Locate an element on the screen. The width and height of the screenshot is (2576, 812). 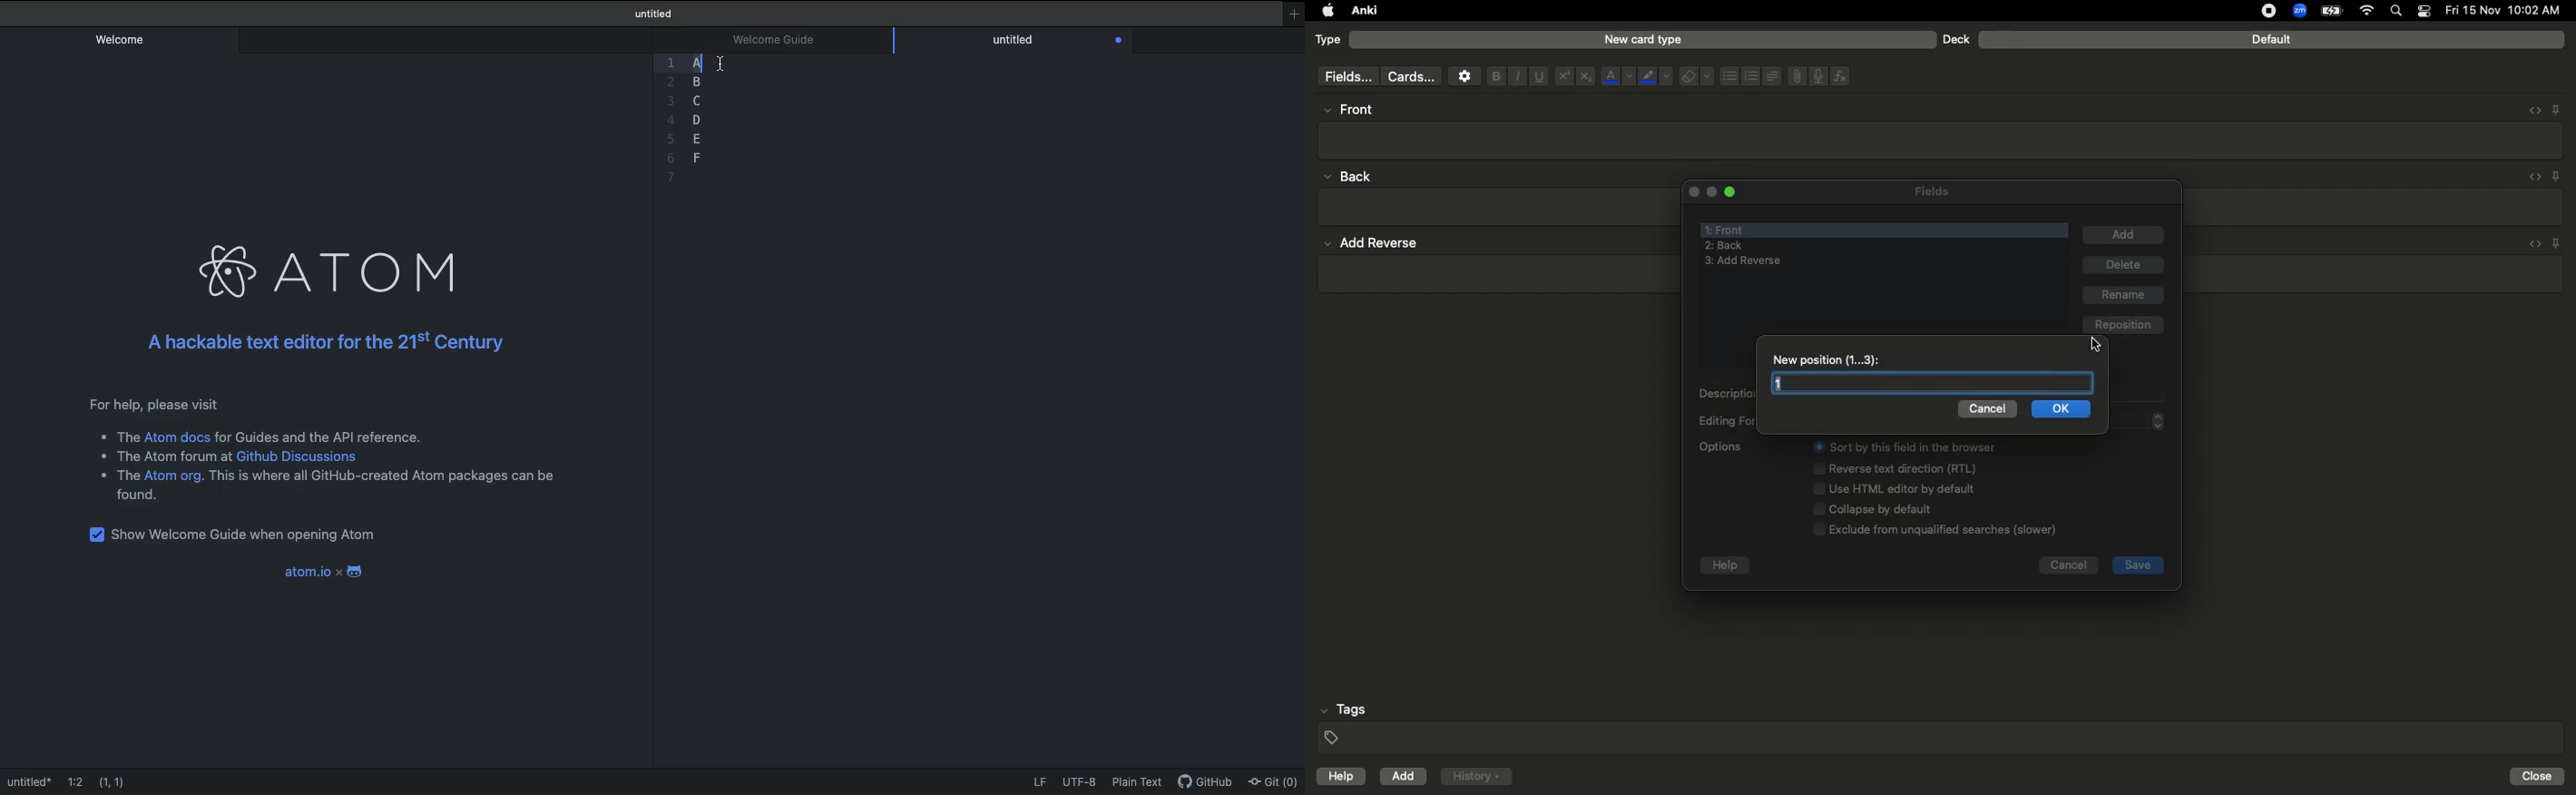
History is located at coordinates (1476, 776).